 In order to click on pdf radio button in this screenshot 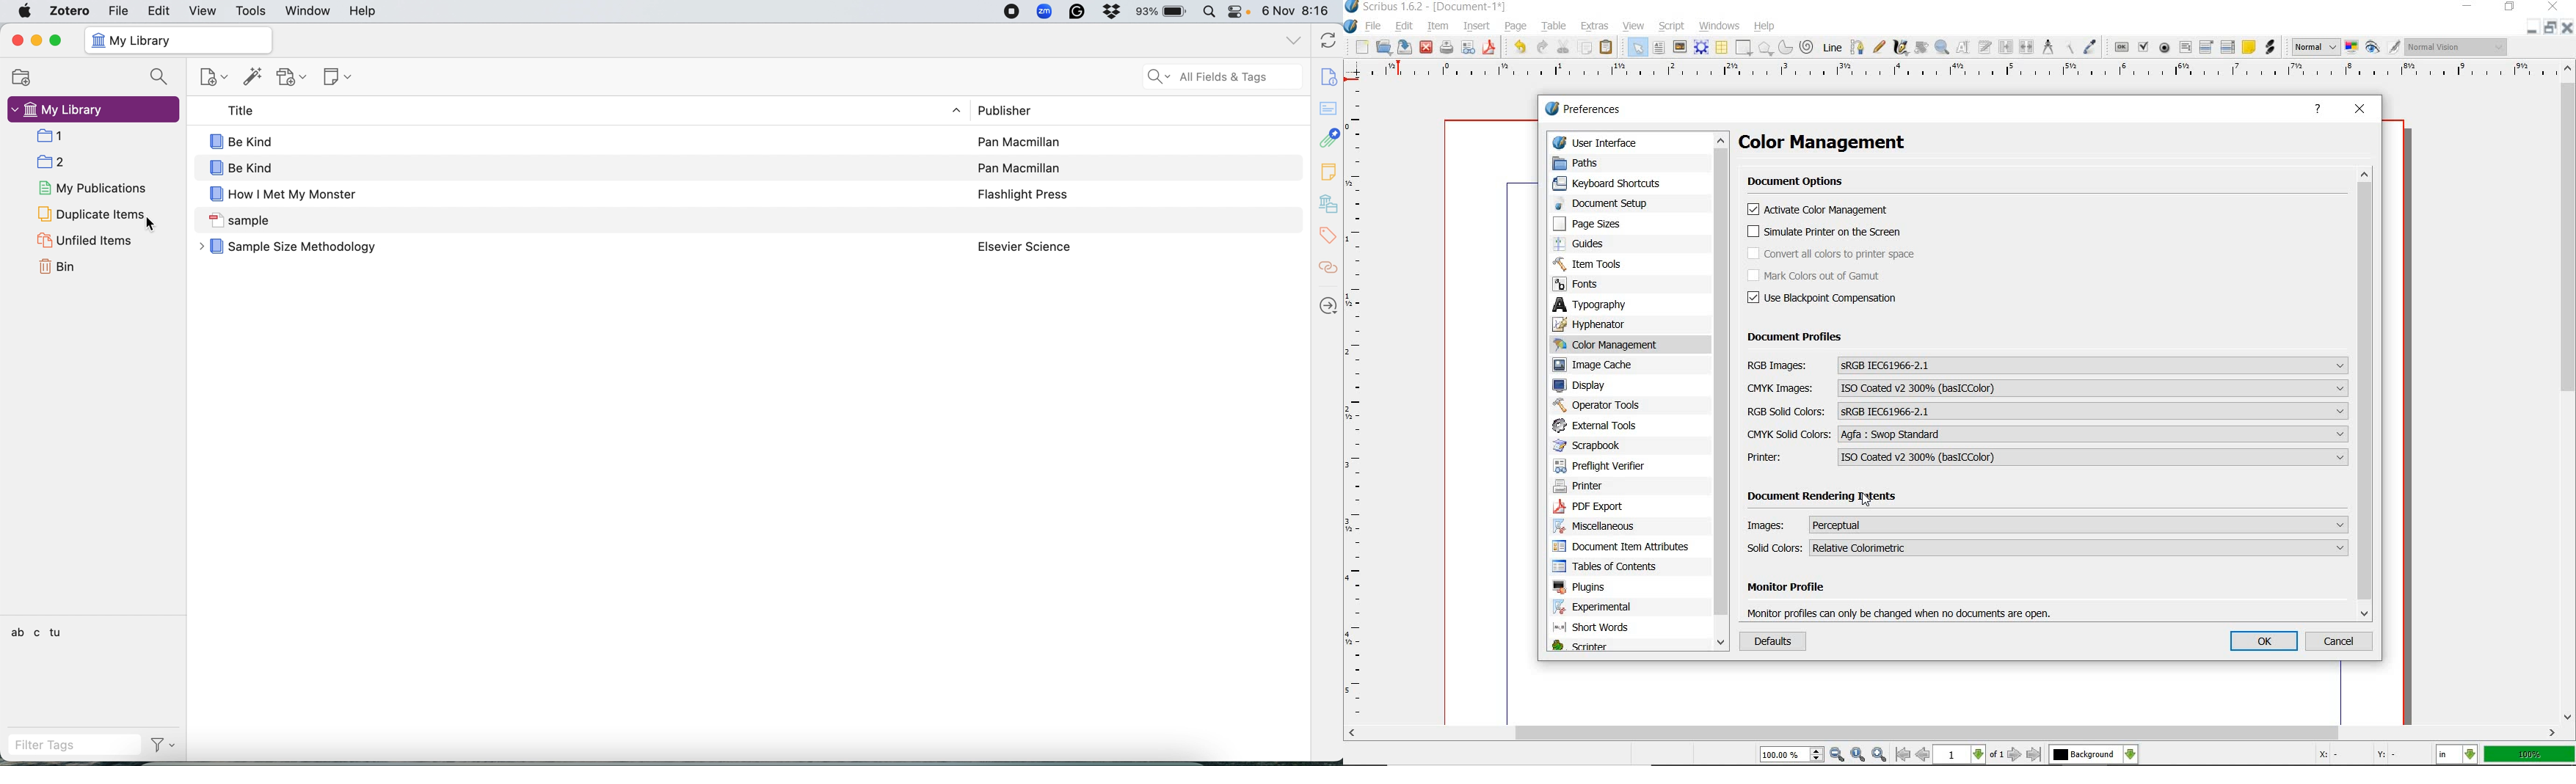, I will do `click(2164, 48)`.